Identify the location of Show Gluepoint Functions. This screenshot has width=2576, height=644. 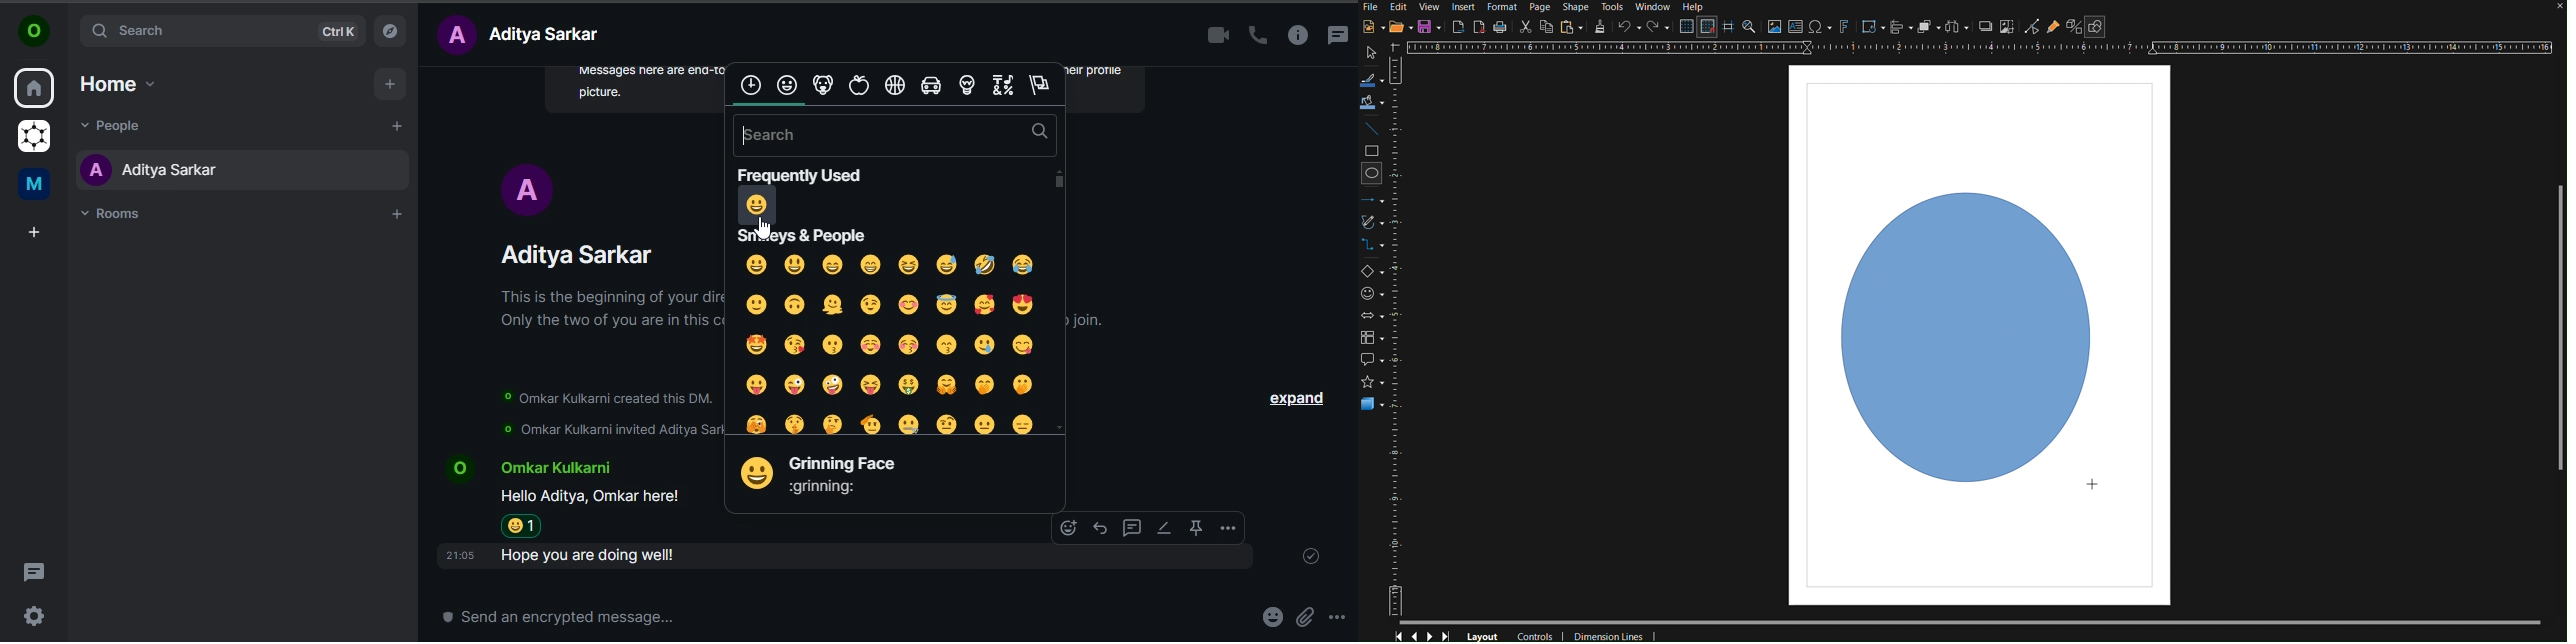
(2054, 28).